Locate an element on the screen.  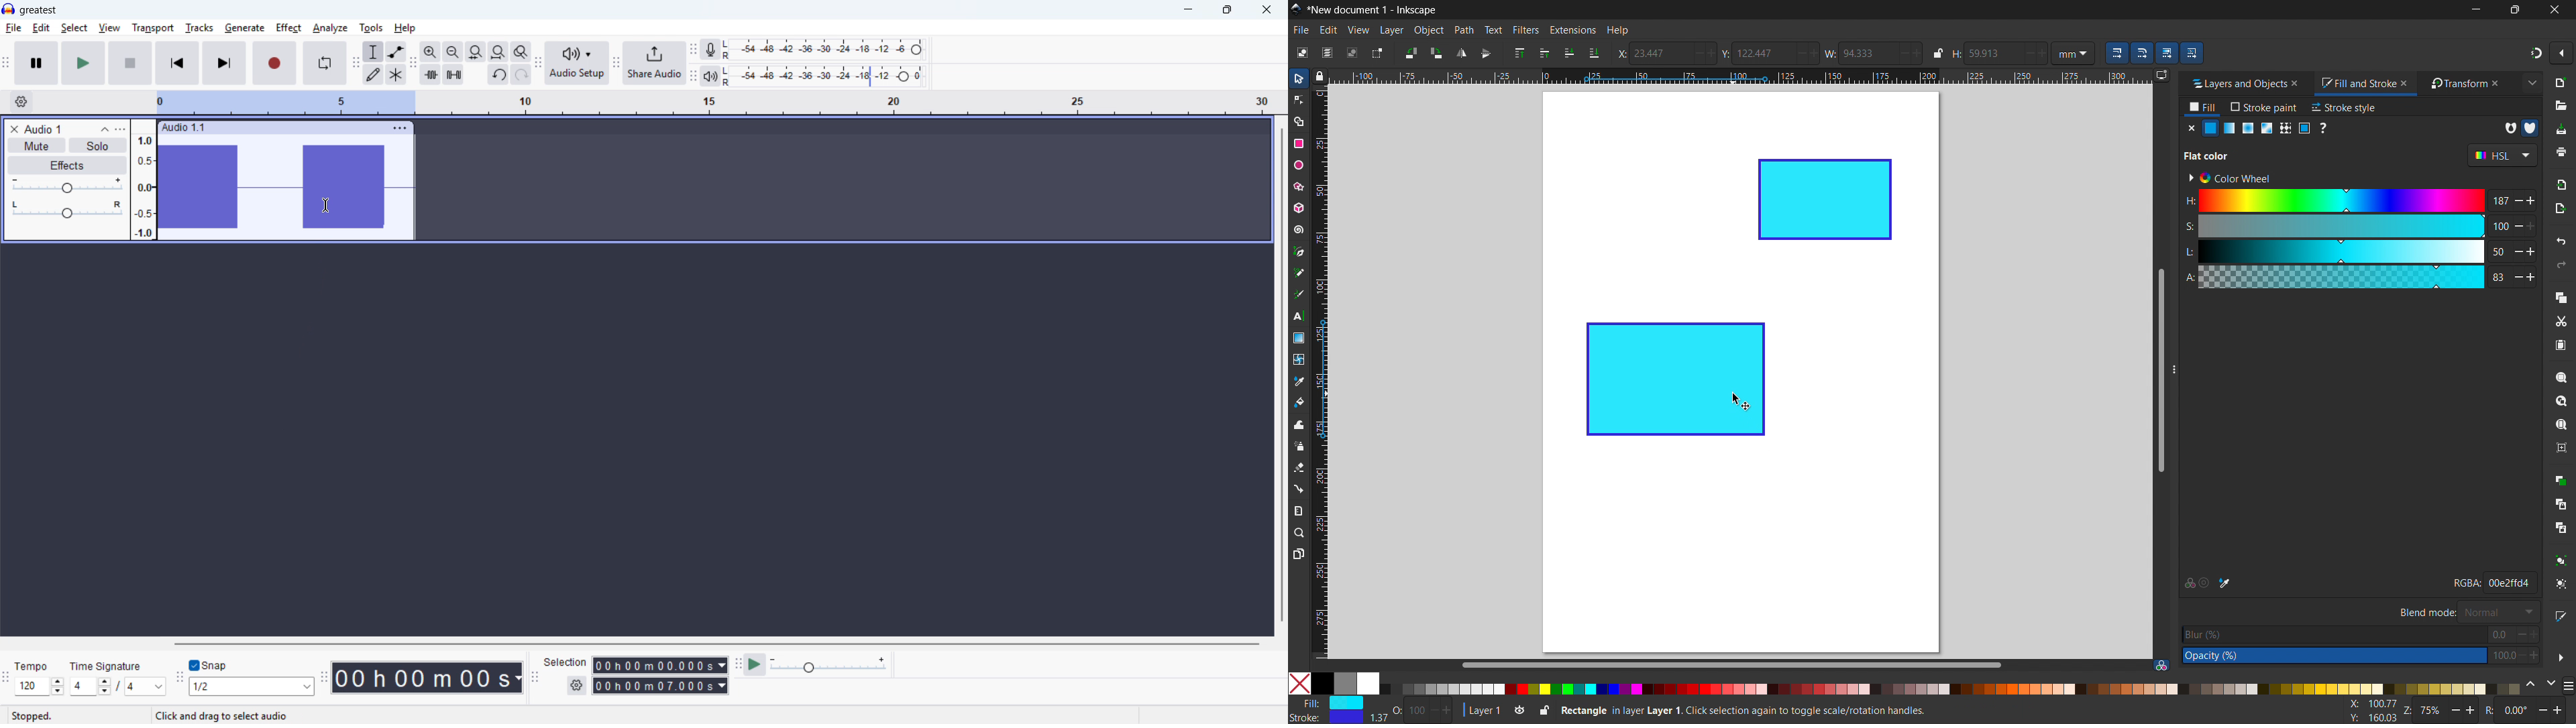
maximize is located at coordinates (2512, 9).